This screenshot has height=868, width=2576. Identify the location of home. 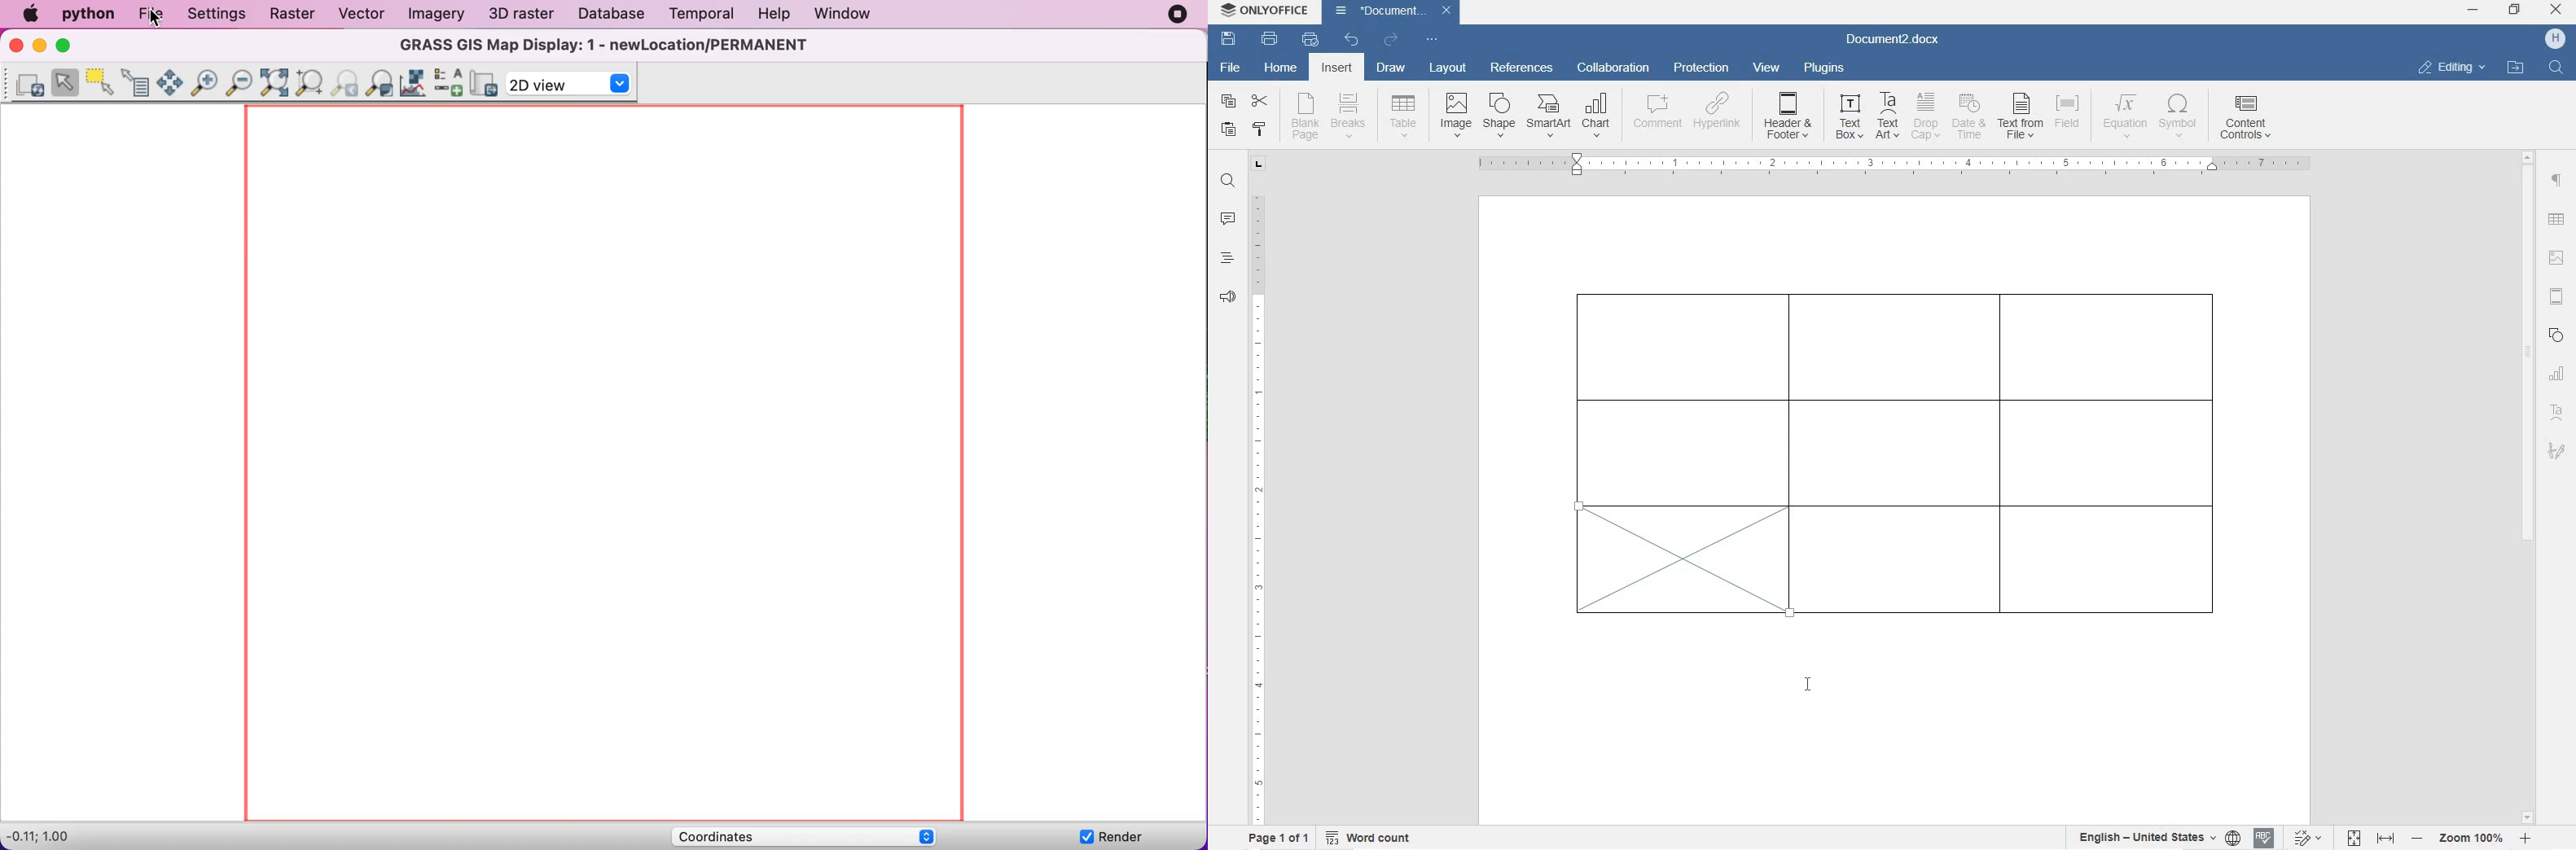
(1282, 68).